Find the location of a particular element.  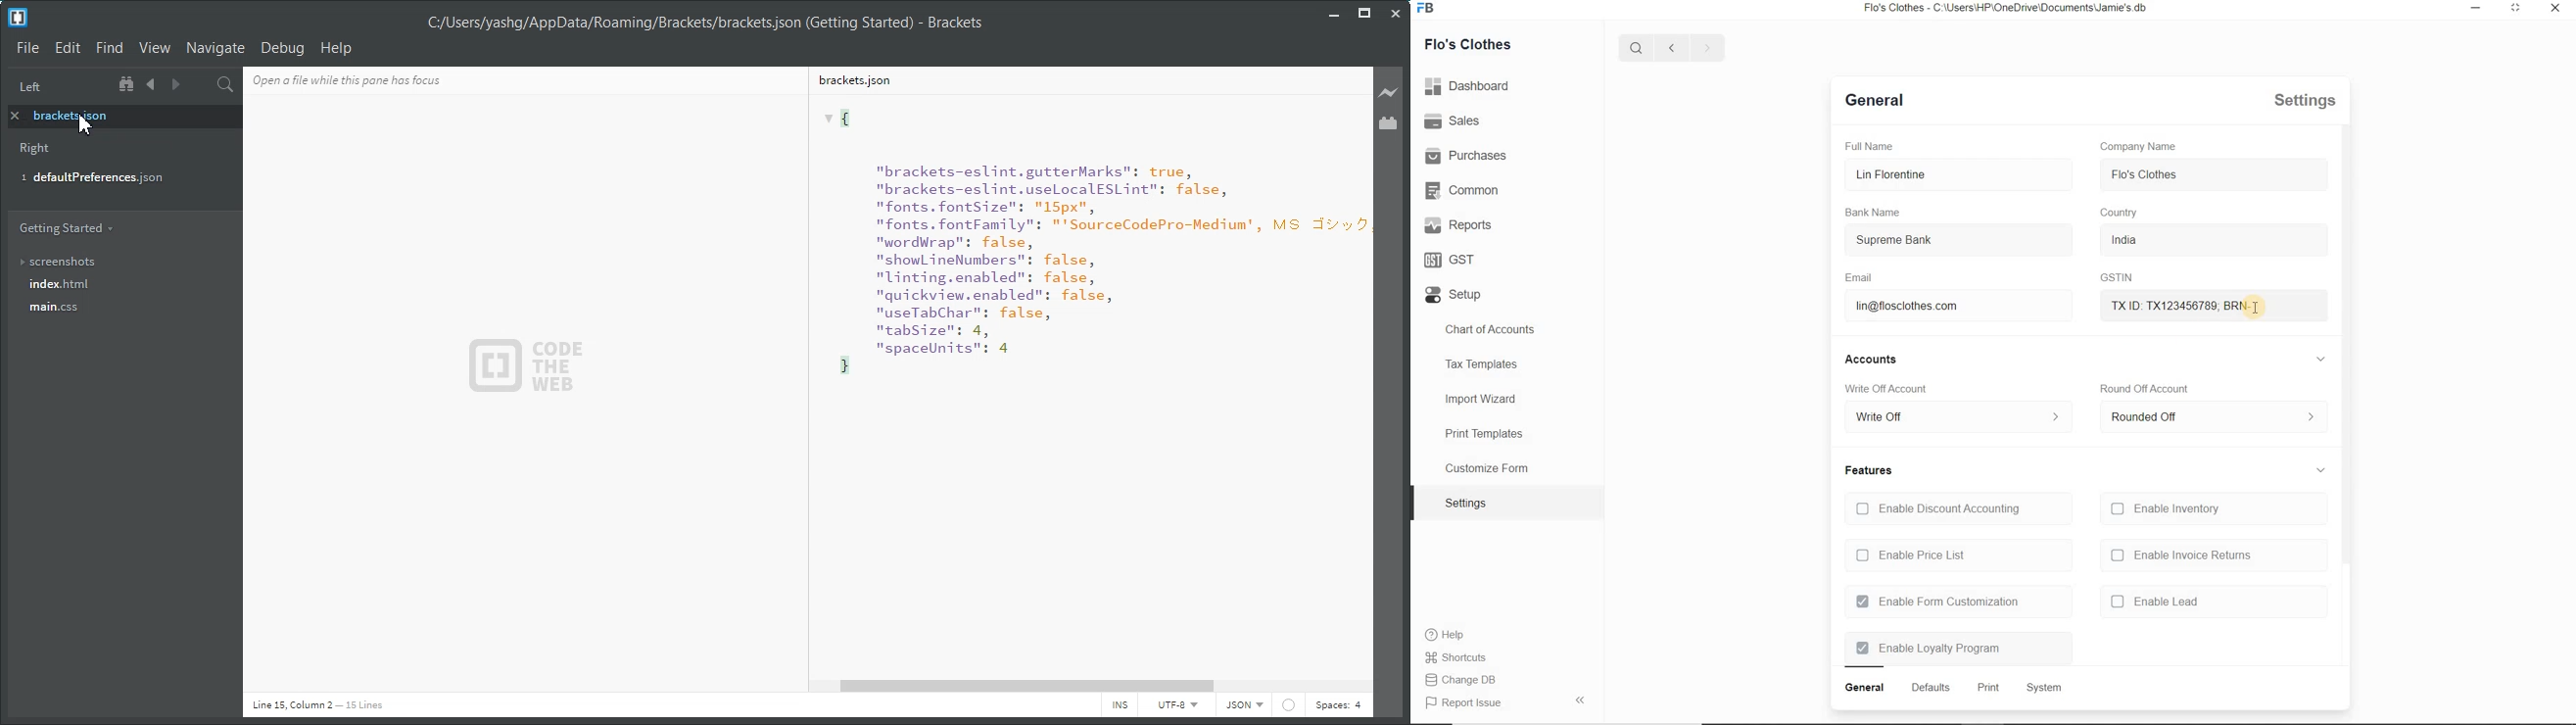

features is located at coordinates (1869, 470).